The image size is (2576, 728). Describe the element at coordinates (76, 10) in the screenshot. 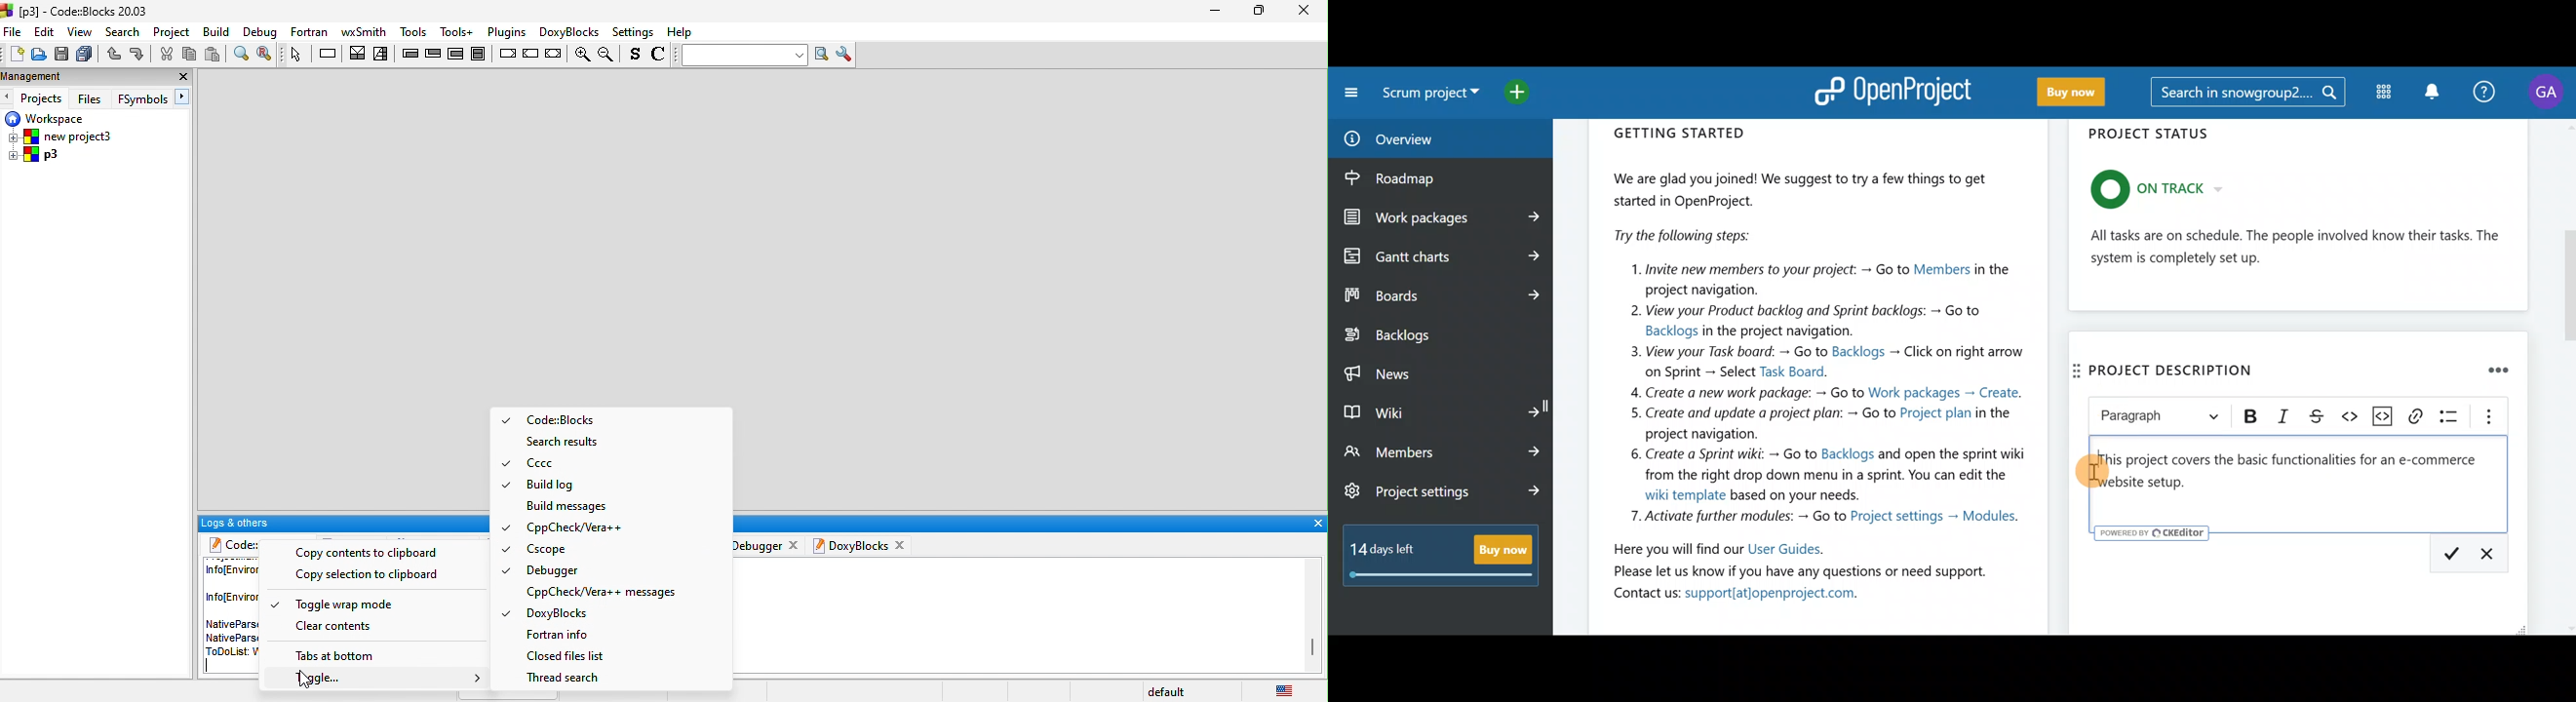

I see `code-blocks 20.03` at that location.